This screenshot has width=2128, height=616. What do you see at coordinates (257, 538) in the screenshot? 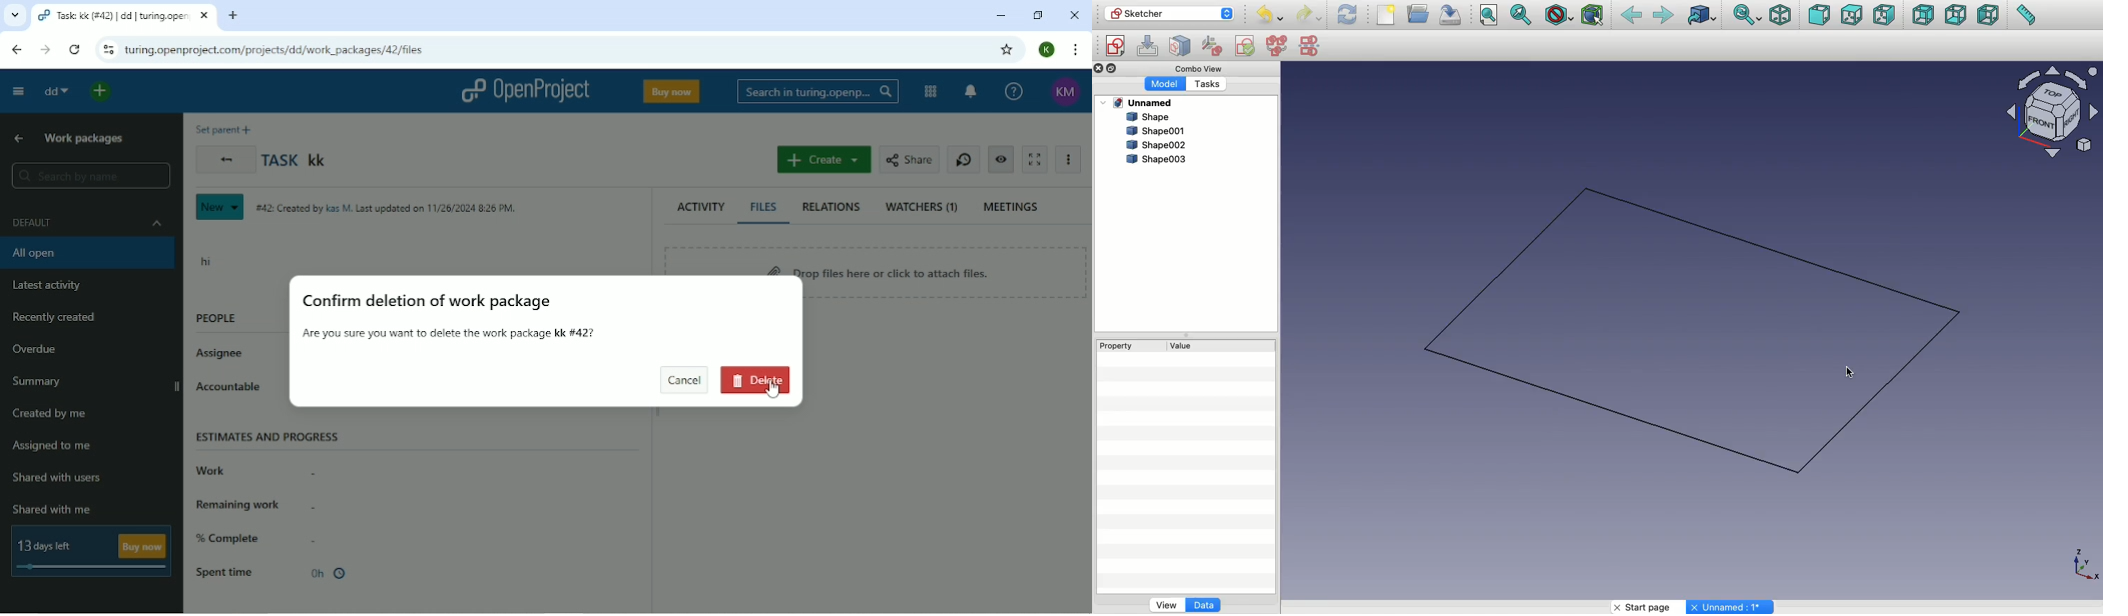
I see `% Complete` at bounding box center [257, 538].